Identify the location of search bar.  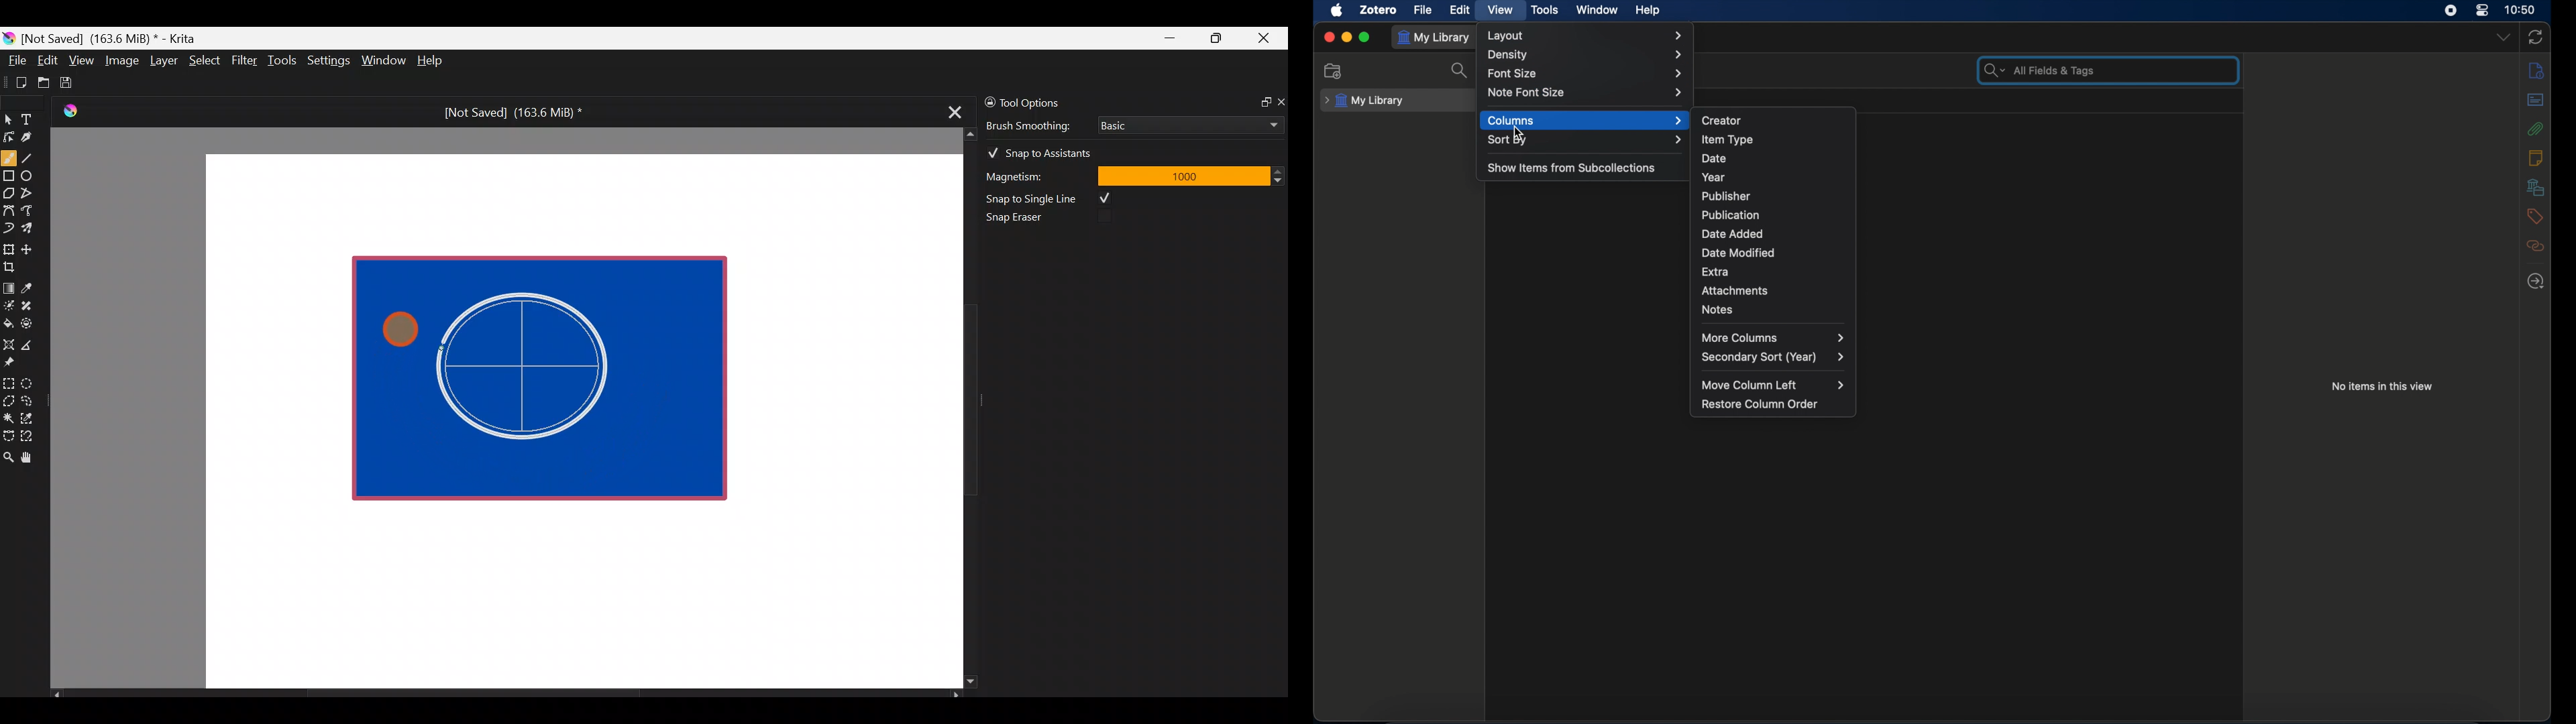
(2037, 70).